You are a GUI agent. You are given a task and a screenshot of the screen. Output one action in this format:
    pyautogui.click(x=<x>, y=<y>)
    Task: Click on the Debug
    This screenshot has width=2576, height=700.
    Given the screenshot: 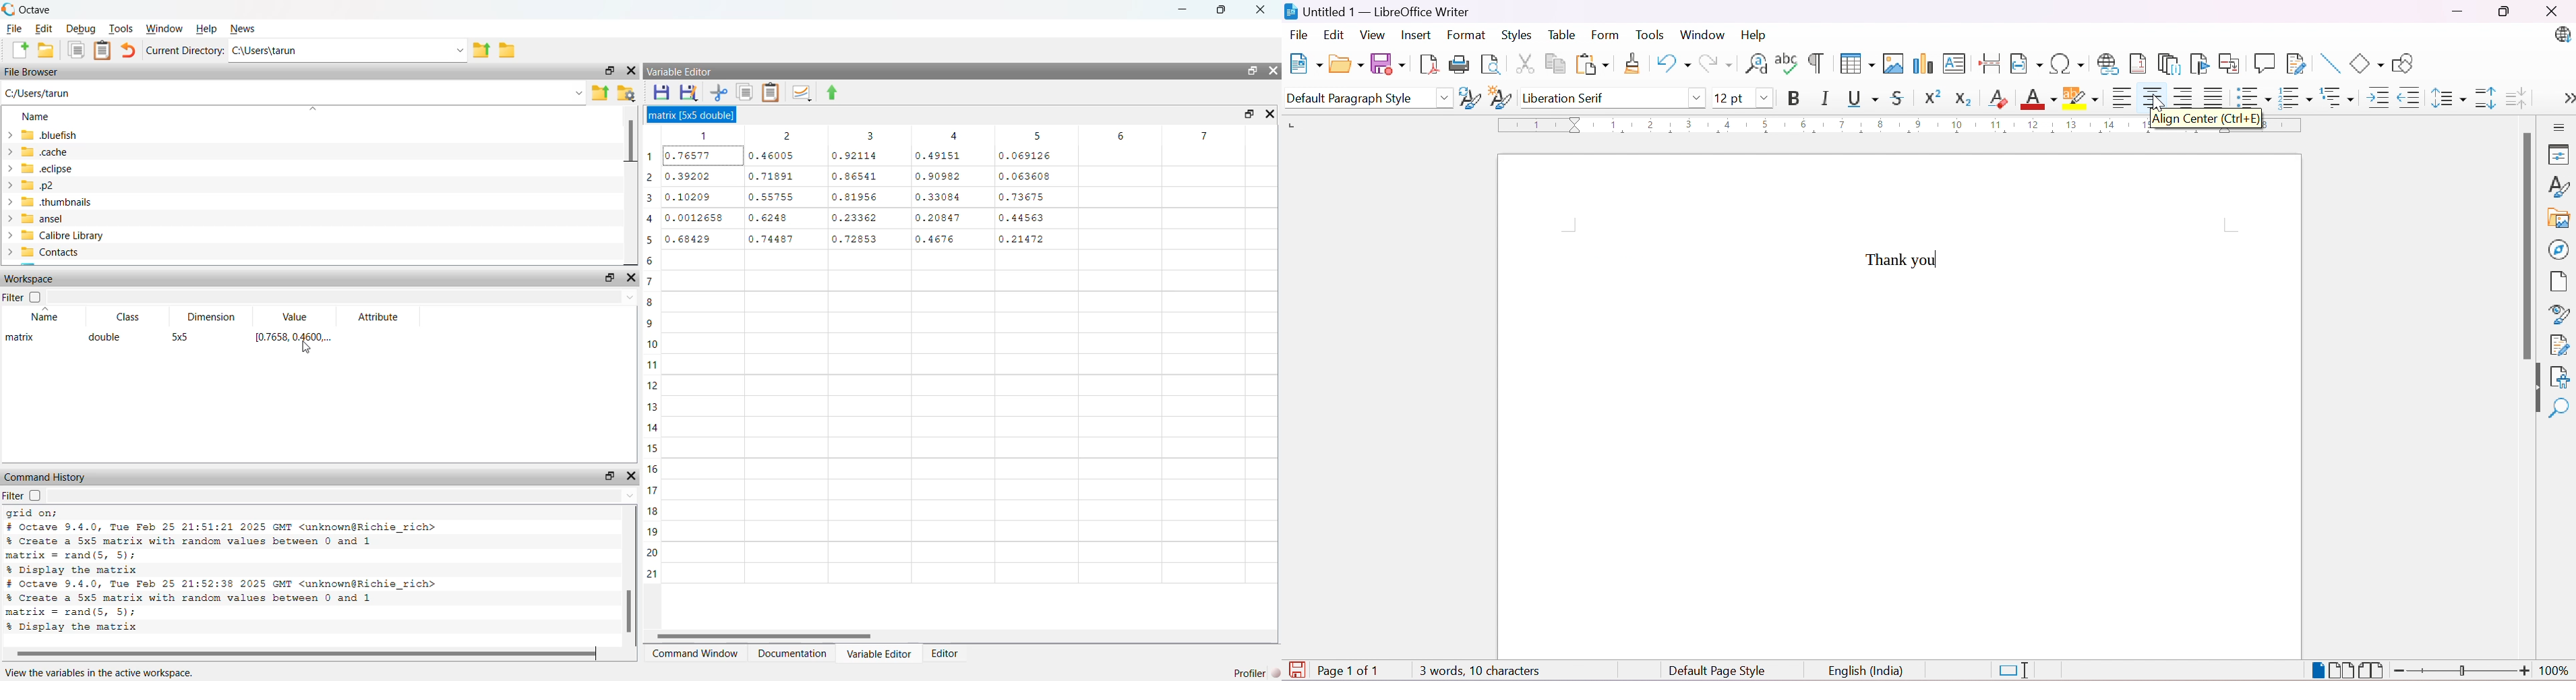 What is the action you would take?
    pyautogui.click(x=81, y=29)
    